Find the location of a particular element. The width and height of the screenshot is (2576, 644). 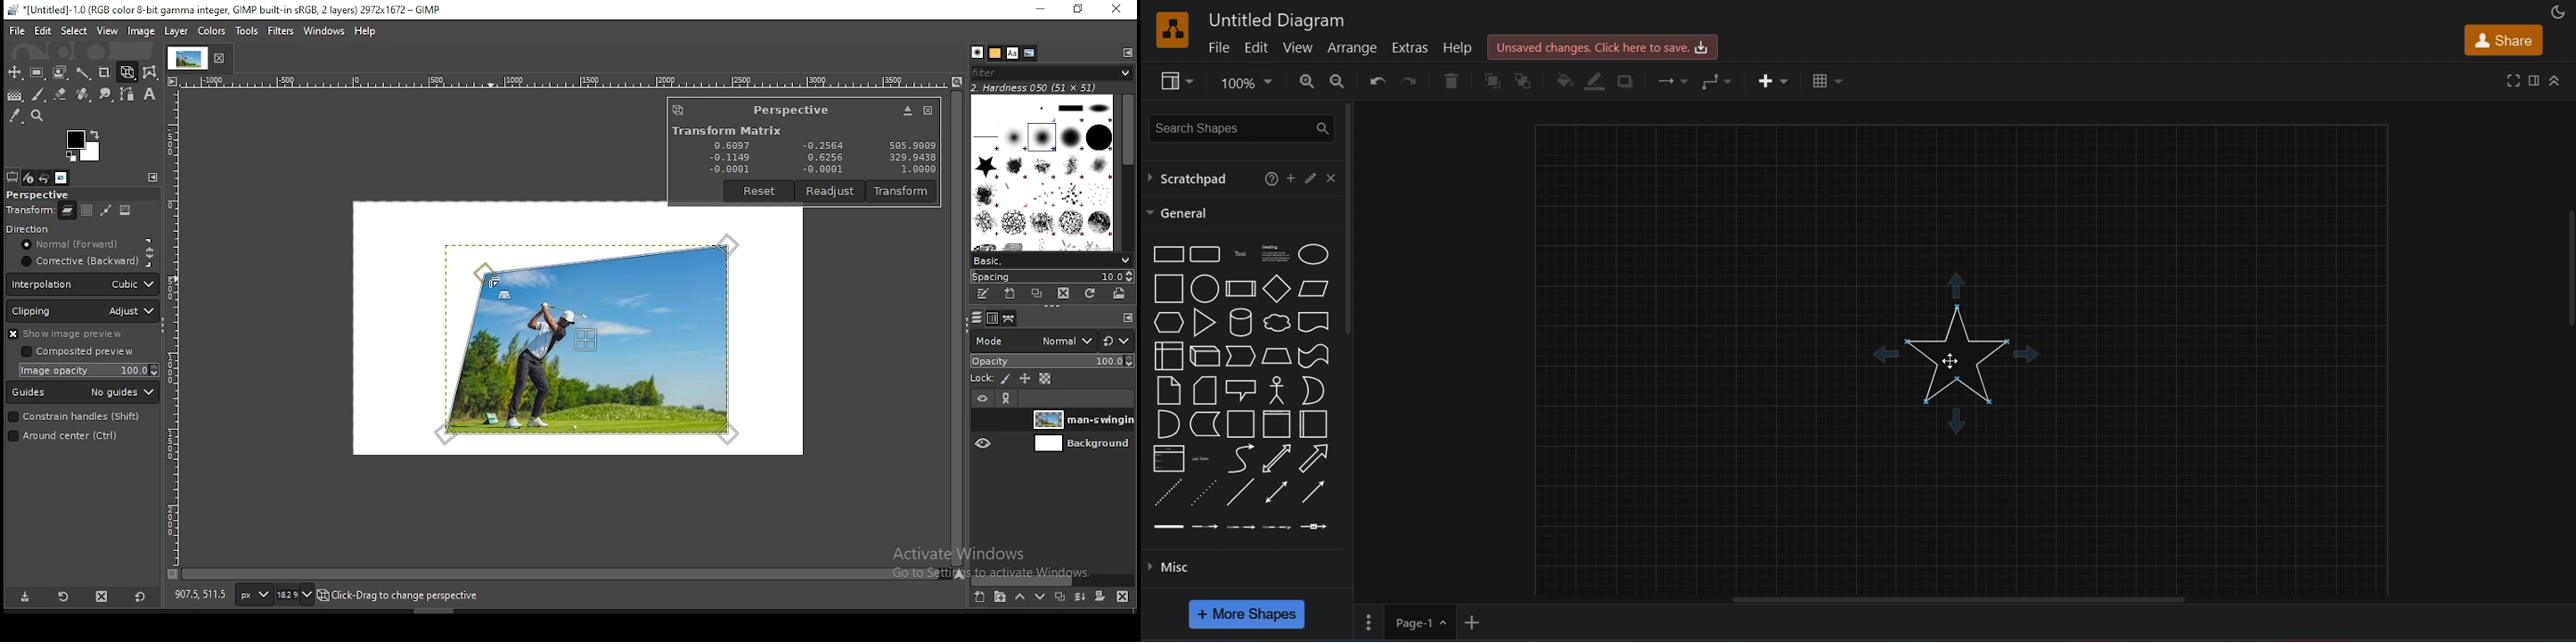

channels is located at coordinates (991, 319).